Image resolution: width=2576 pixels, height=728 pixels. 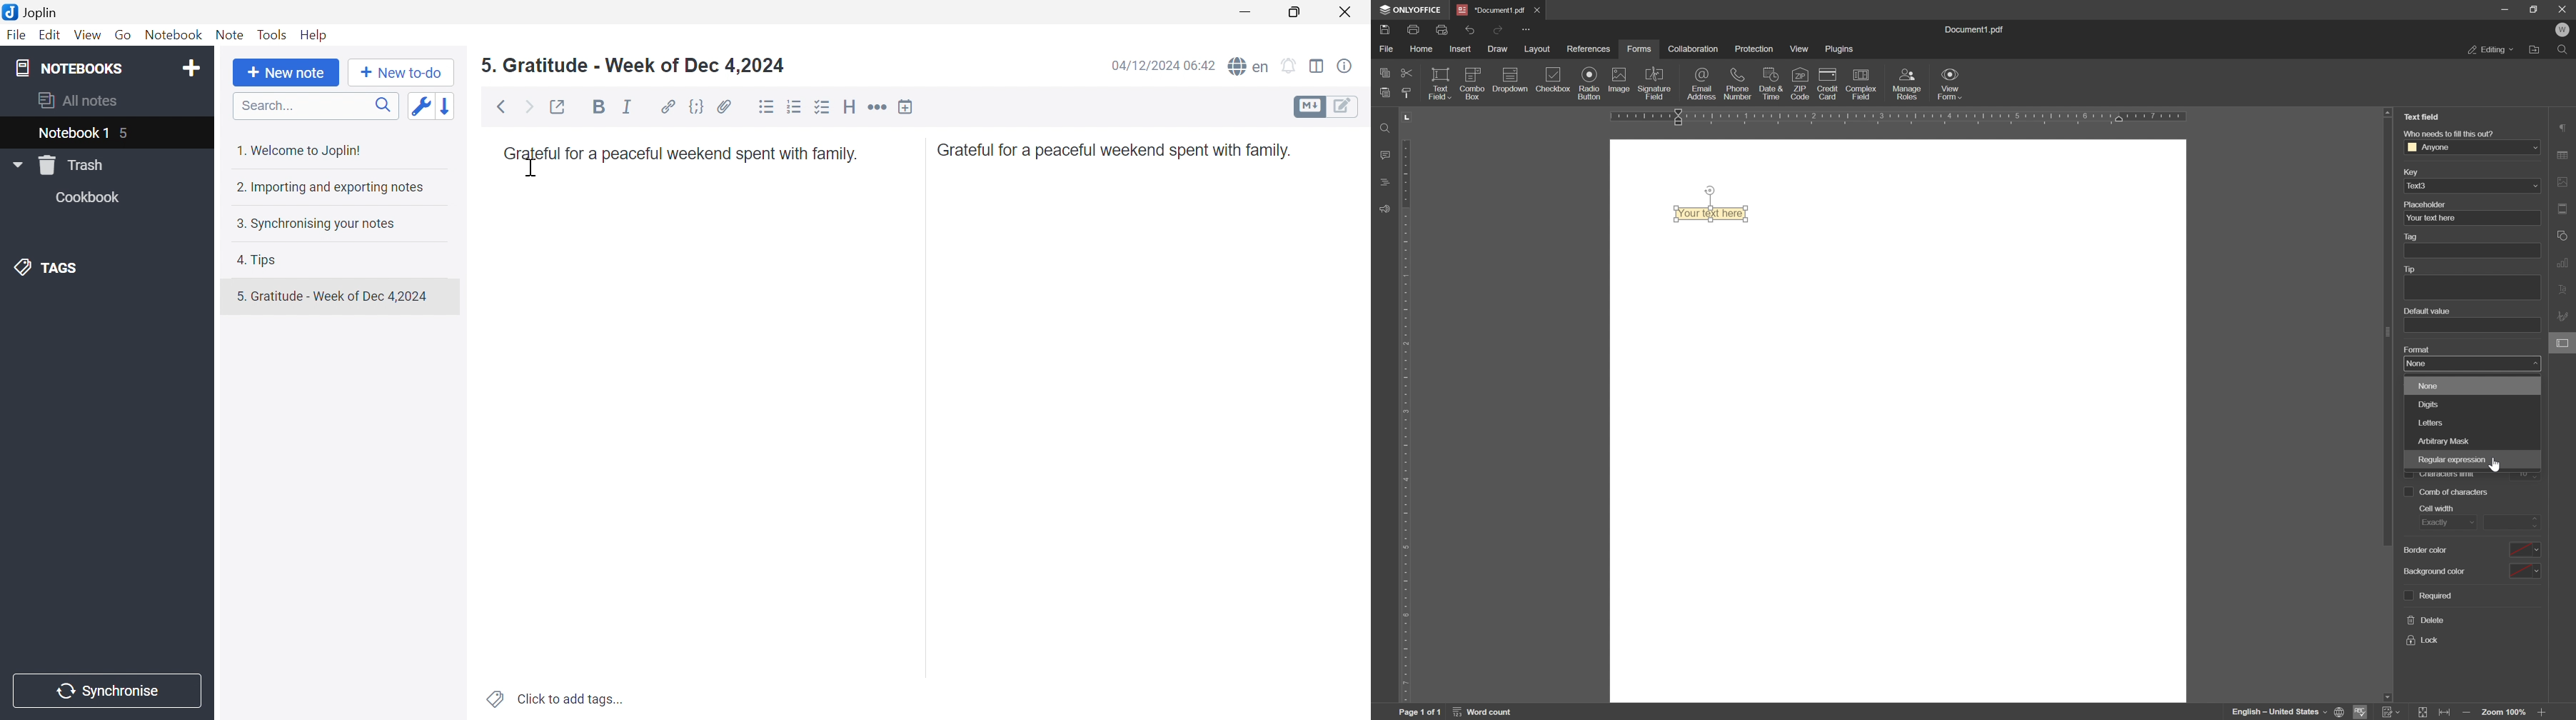 I want to click on Notebook, so click(x=172, y=34).